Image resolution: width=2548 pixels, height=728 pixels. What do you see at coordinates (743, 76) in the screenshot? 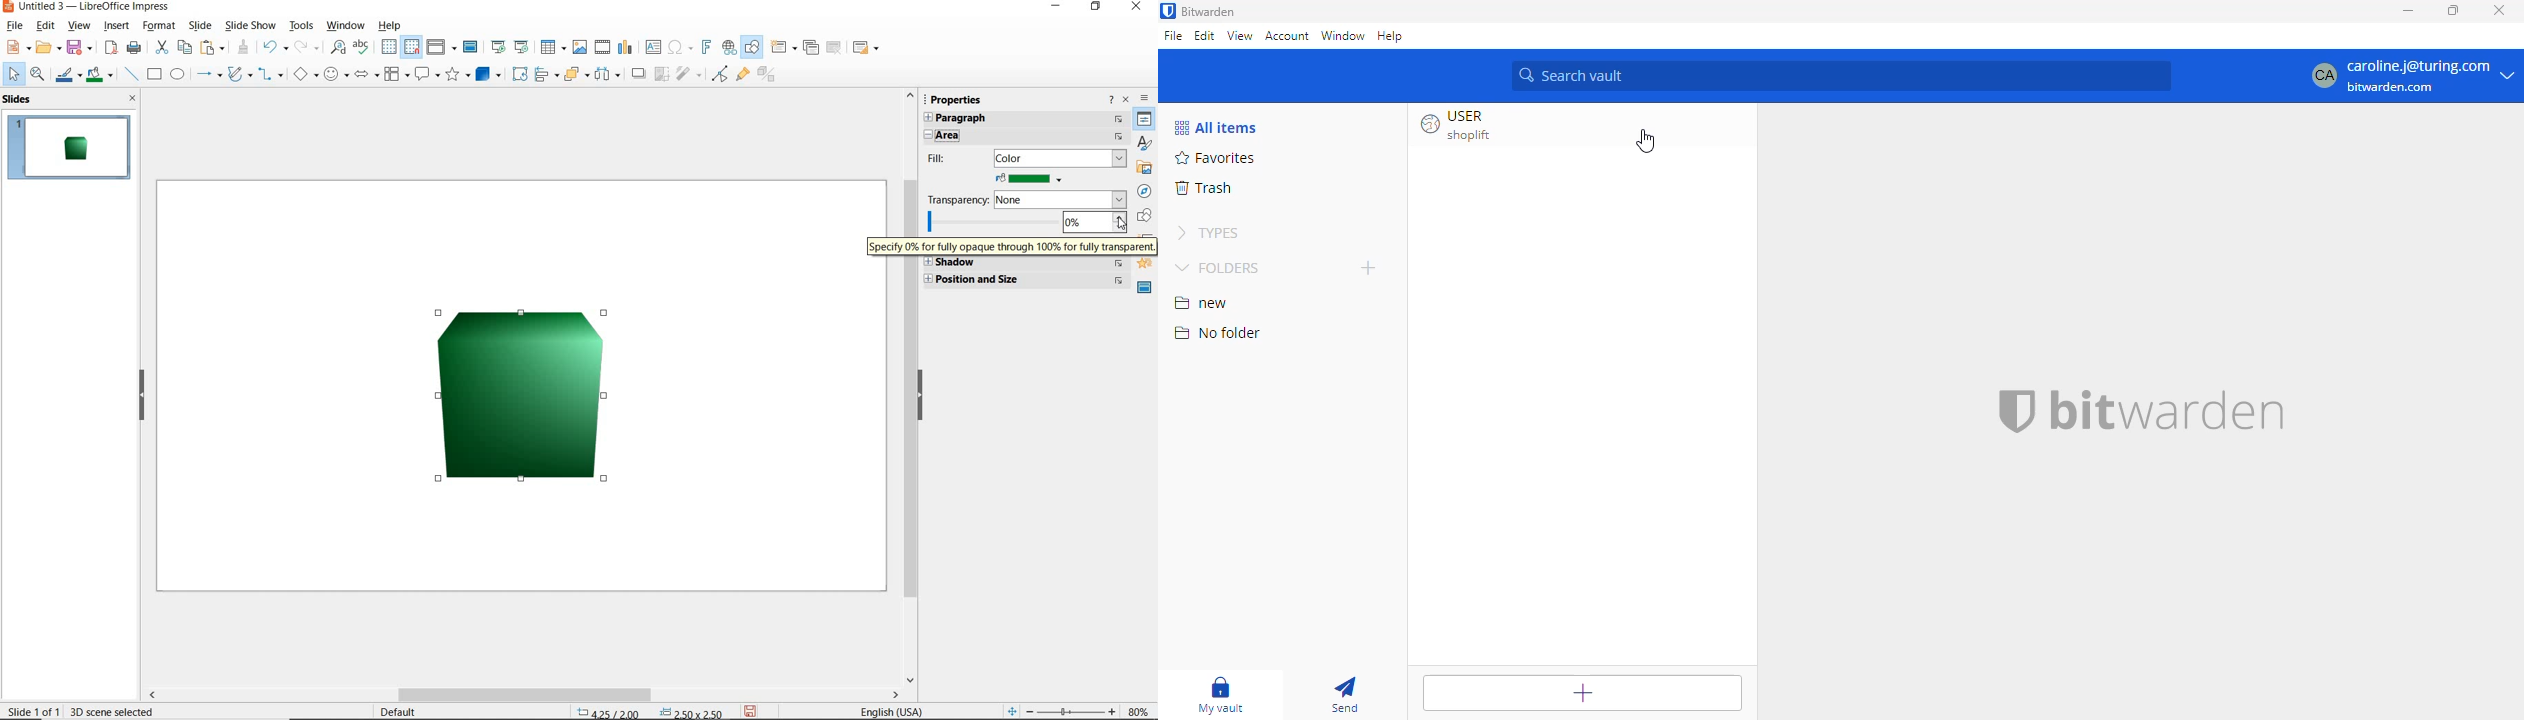
I see `SHOW GLUEPOINT FUNCTIONS` at bounding box center [743, 76].